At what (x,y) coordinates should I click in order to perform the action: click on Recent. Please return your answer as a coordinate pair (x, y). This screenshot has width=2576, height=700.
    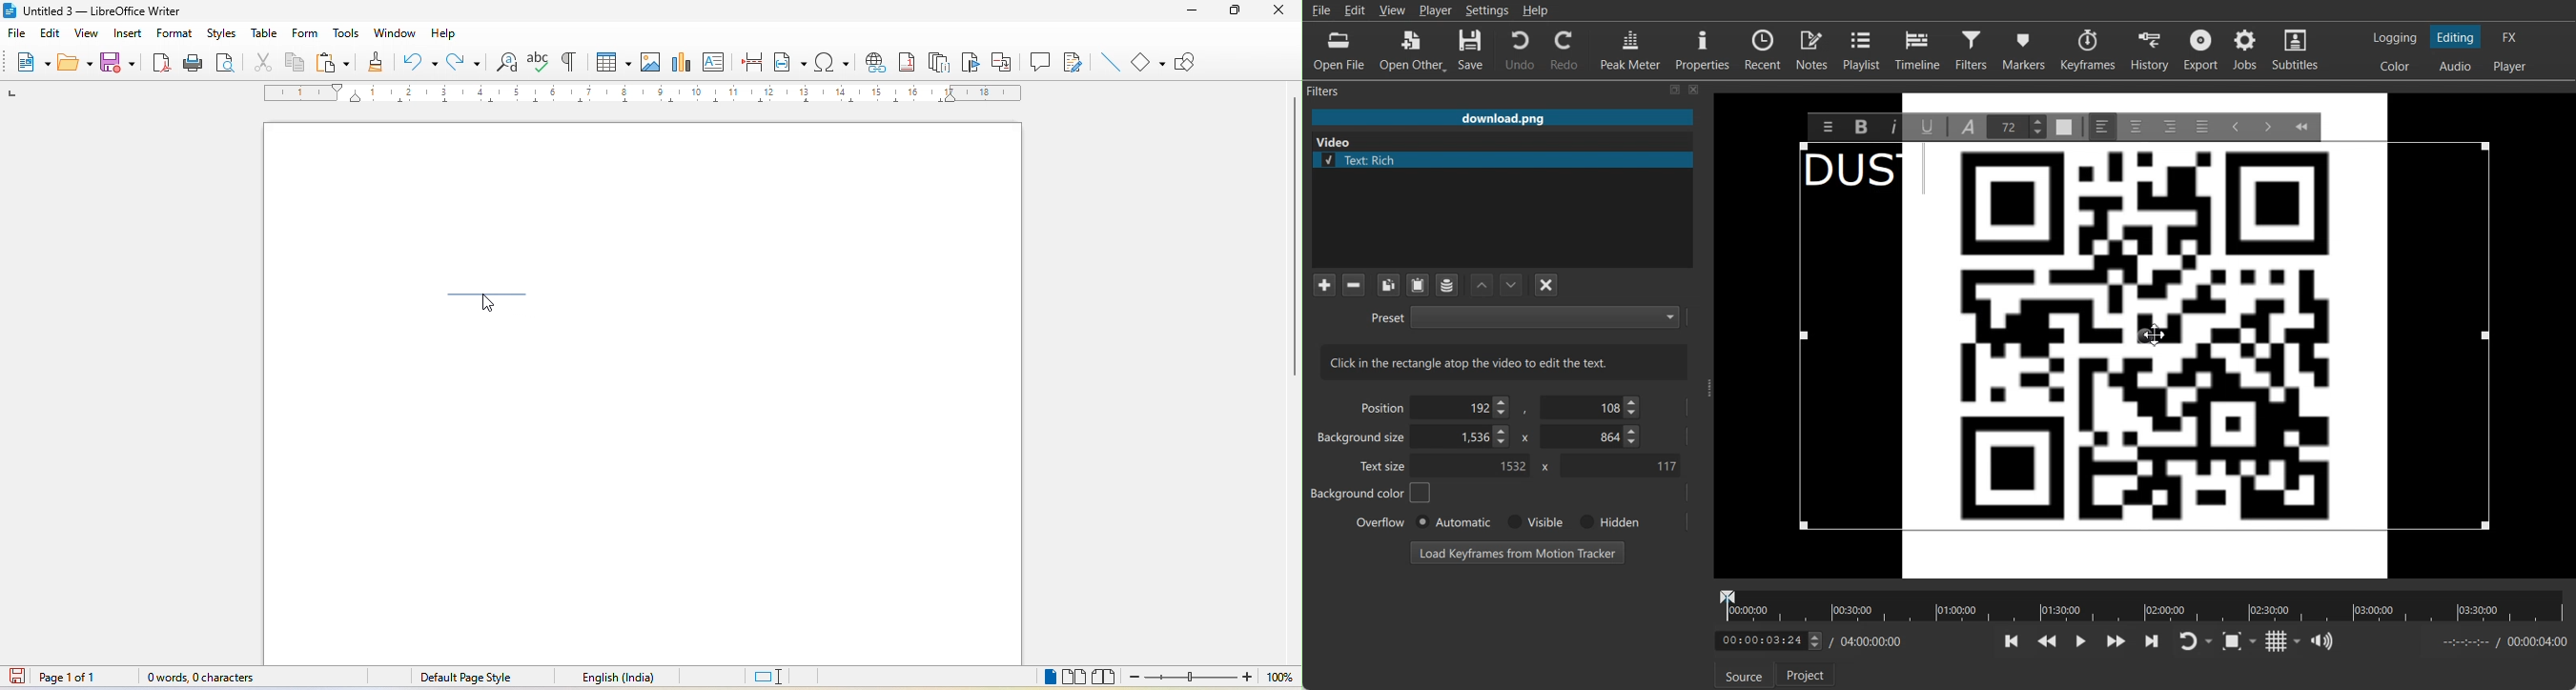
    Looking at the image, I should click on (1763, 48).